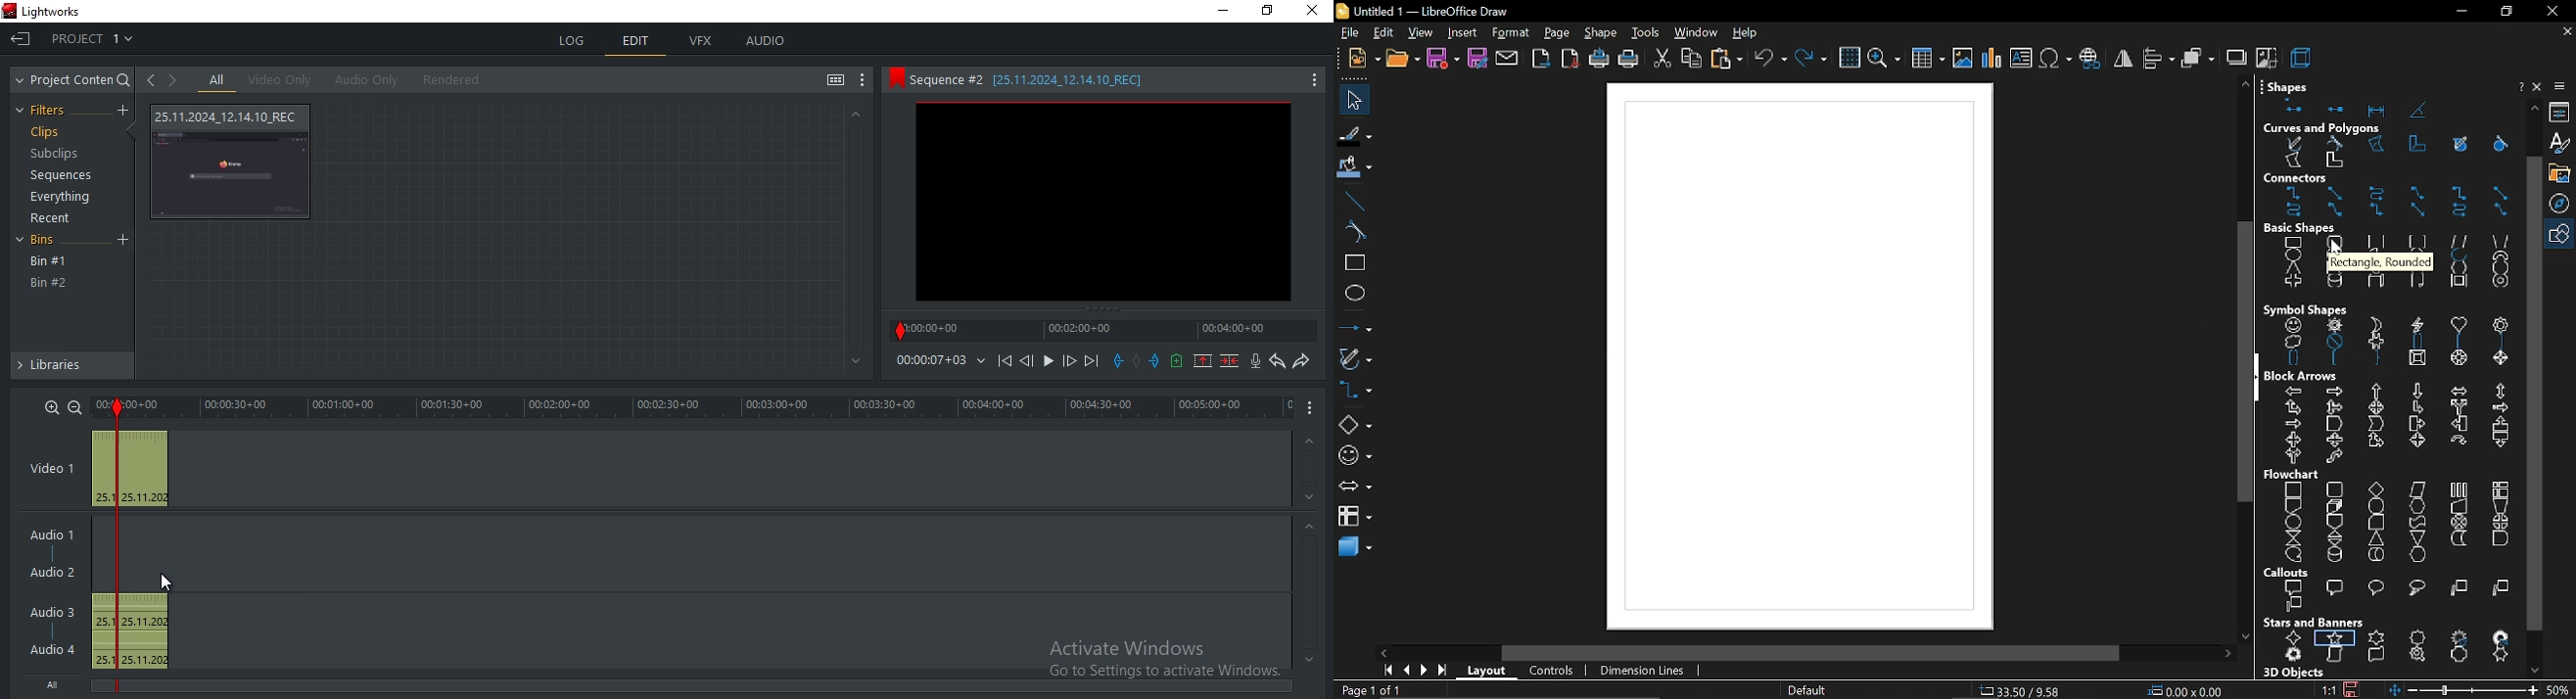 The image size is (2576, 700). Describe the element at coordinates (1158, 661) in the screenshot. I see `Active windows` at that location.